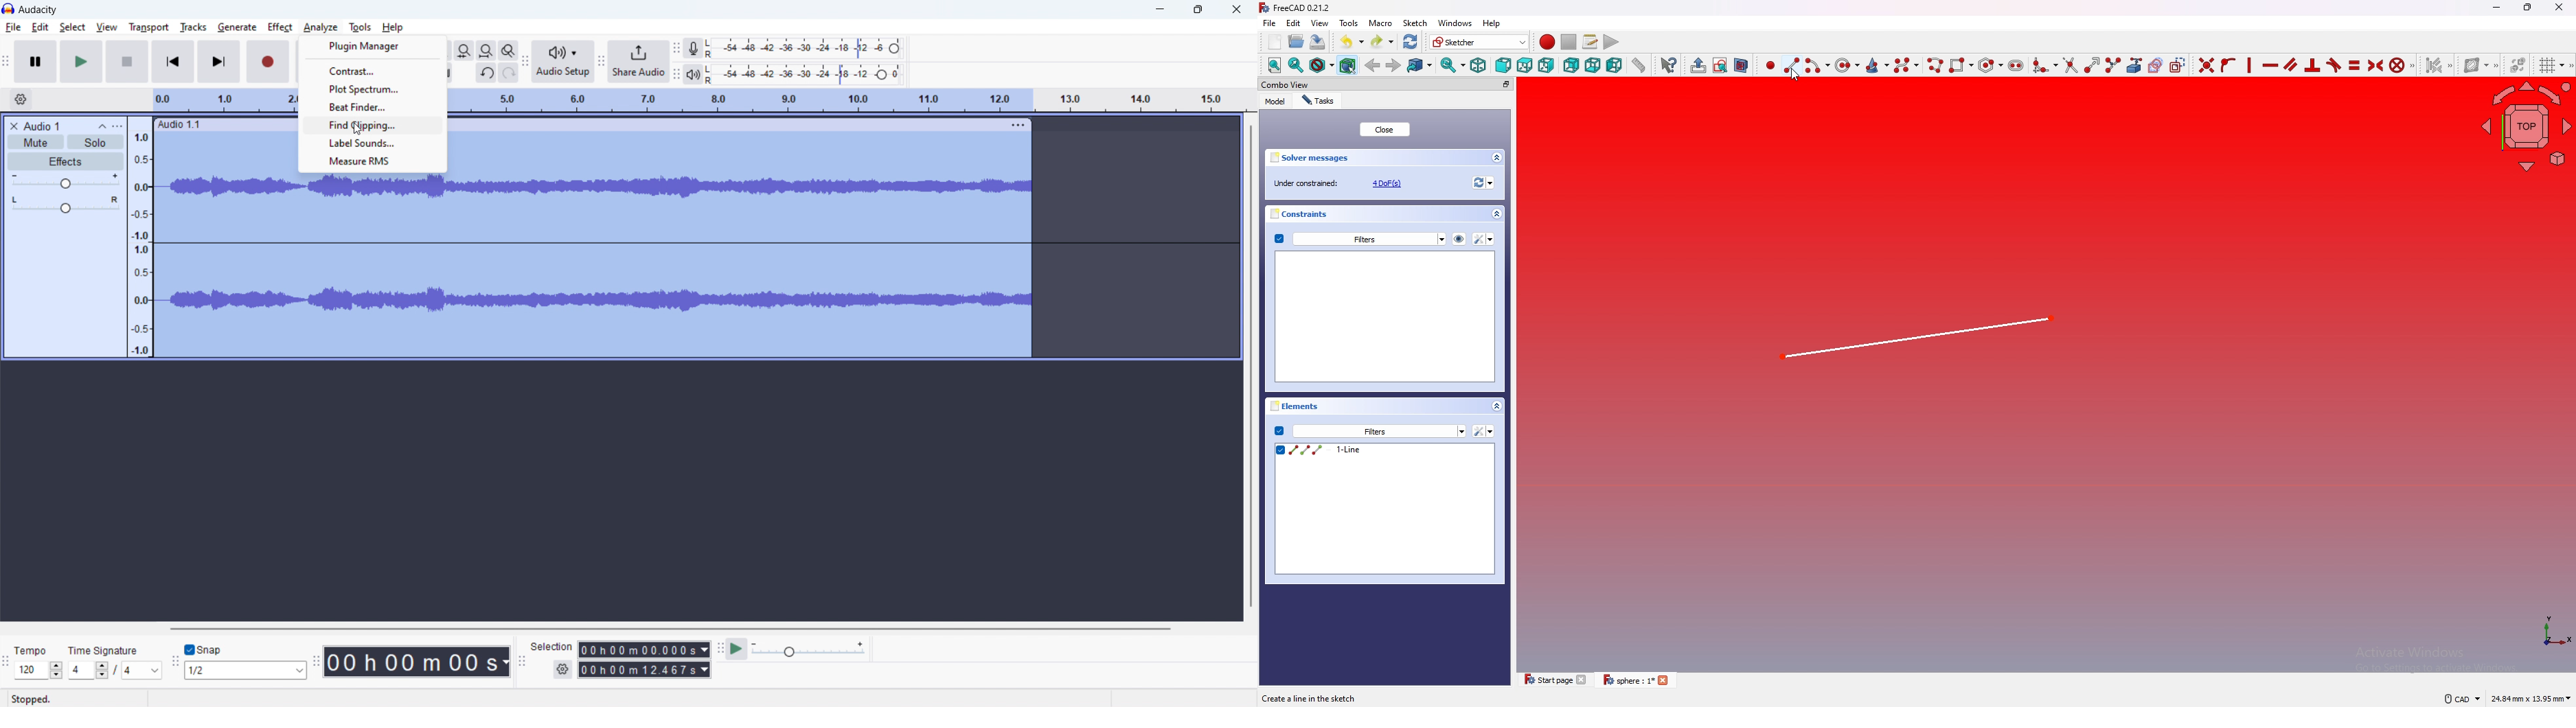  I want to click on Start page, so click(1553, 682).